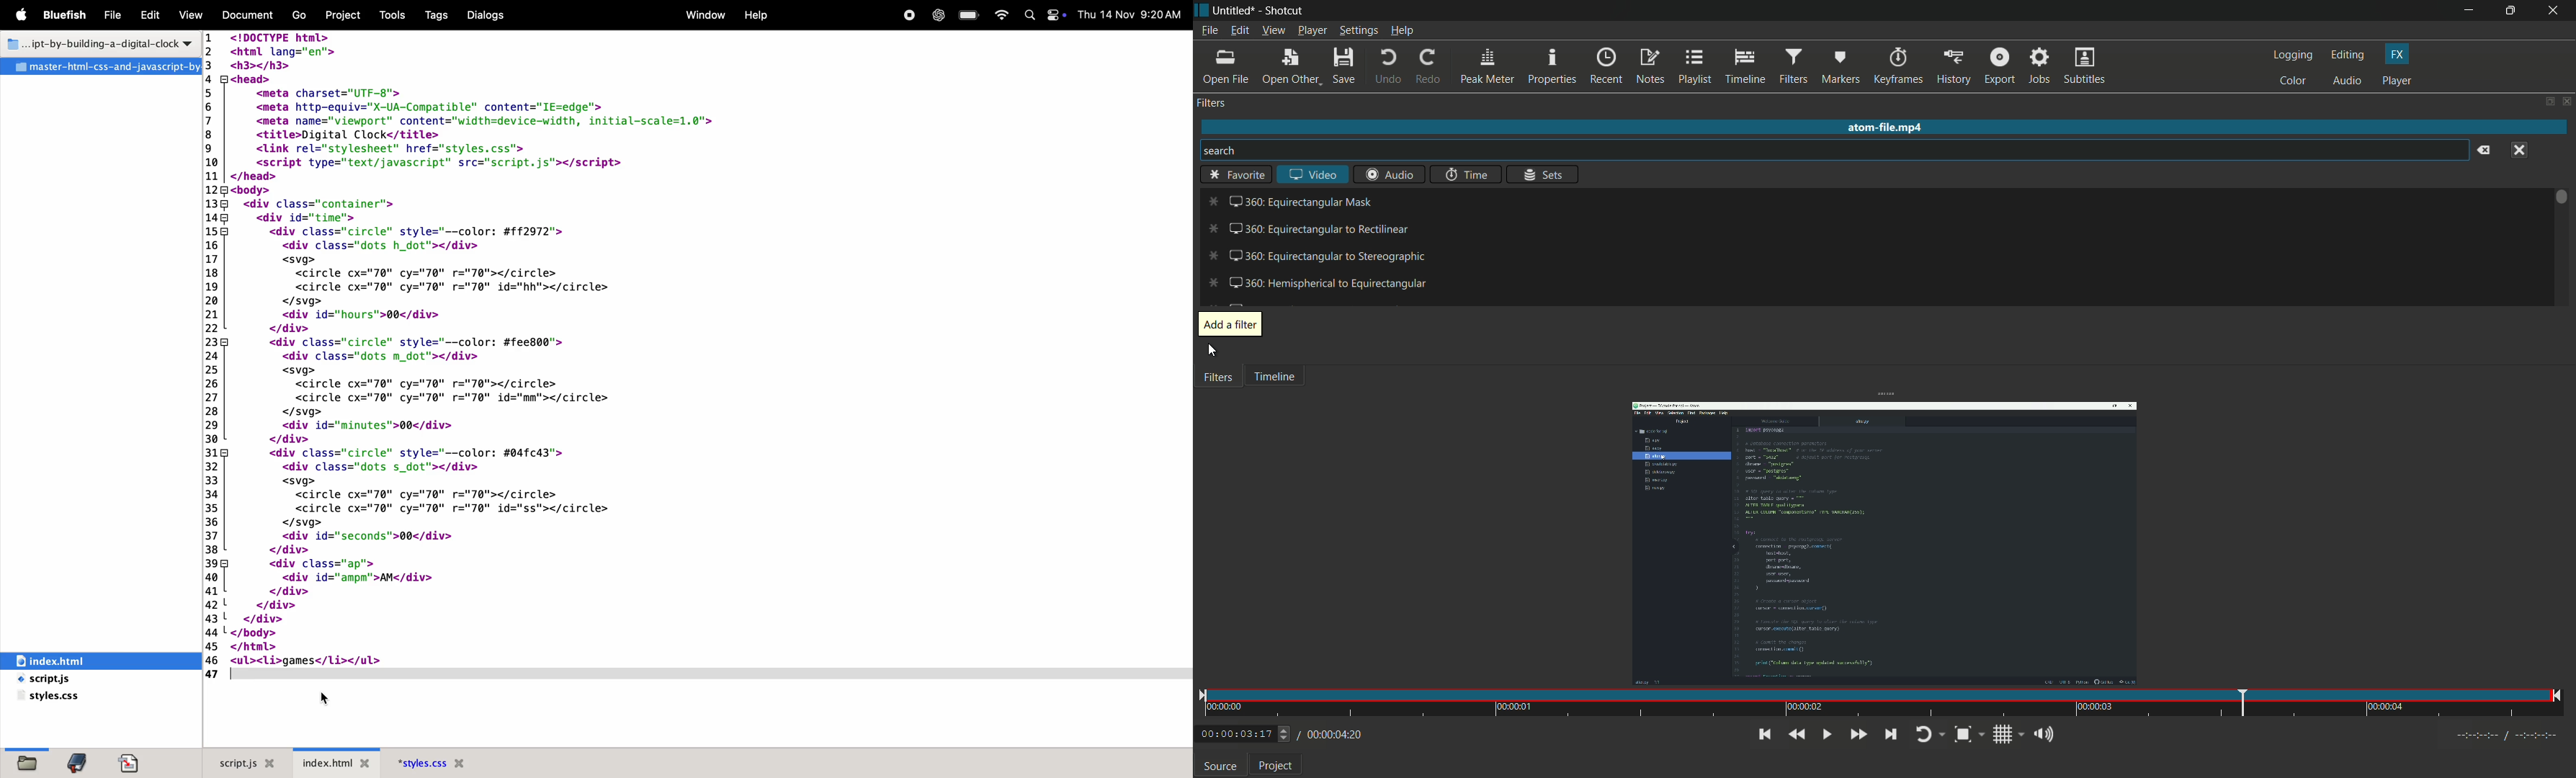 This screenshot has height=784, width=2576. What do you see at coordinates (1234, 11) in the screenshot?
I see `untitled` at bounding box center [1234, 11].